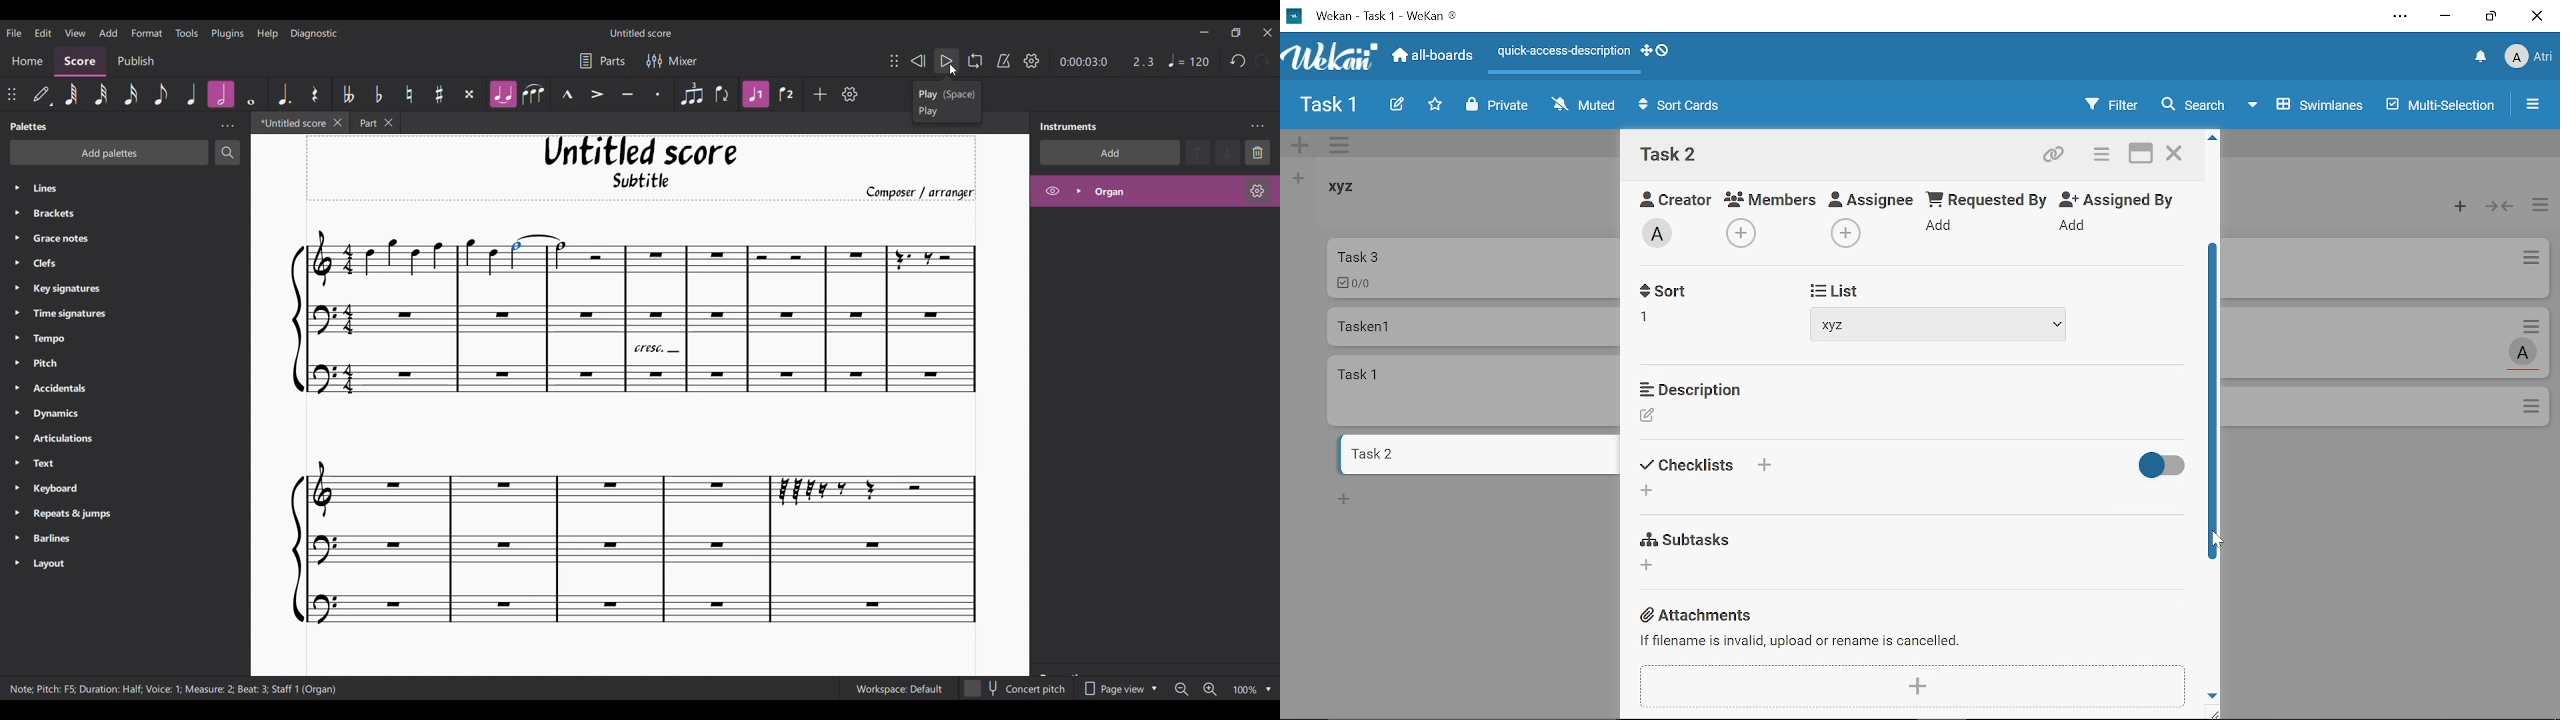 Image resolution: width=2576 pixels, height=728 pixels. I want to click on Creator, so click(1668, 196).